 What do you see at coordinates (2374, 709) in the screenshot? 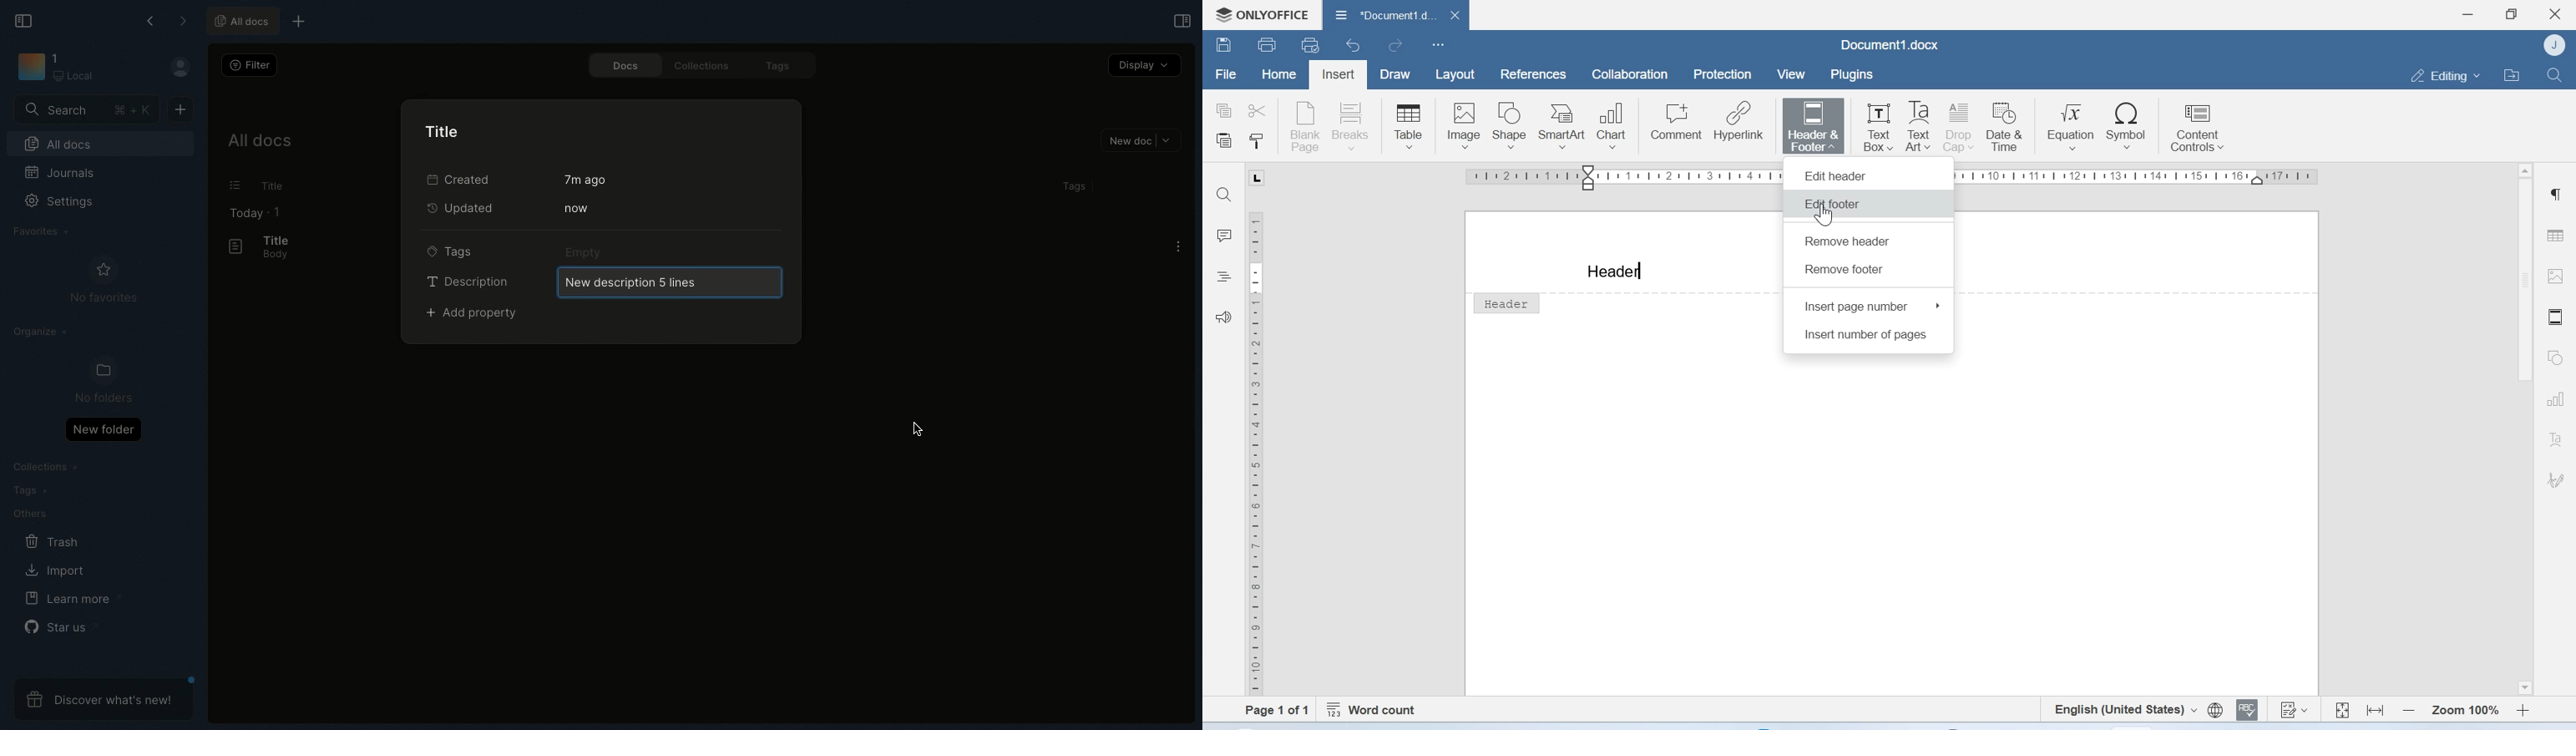
I see `Fit to width` at bounding box center [2374, 709].